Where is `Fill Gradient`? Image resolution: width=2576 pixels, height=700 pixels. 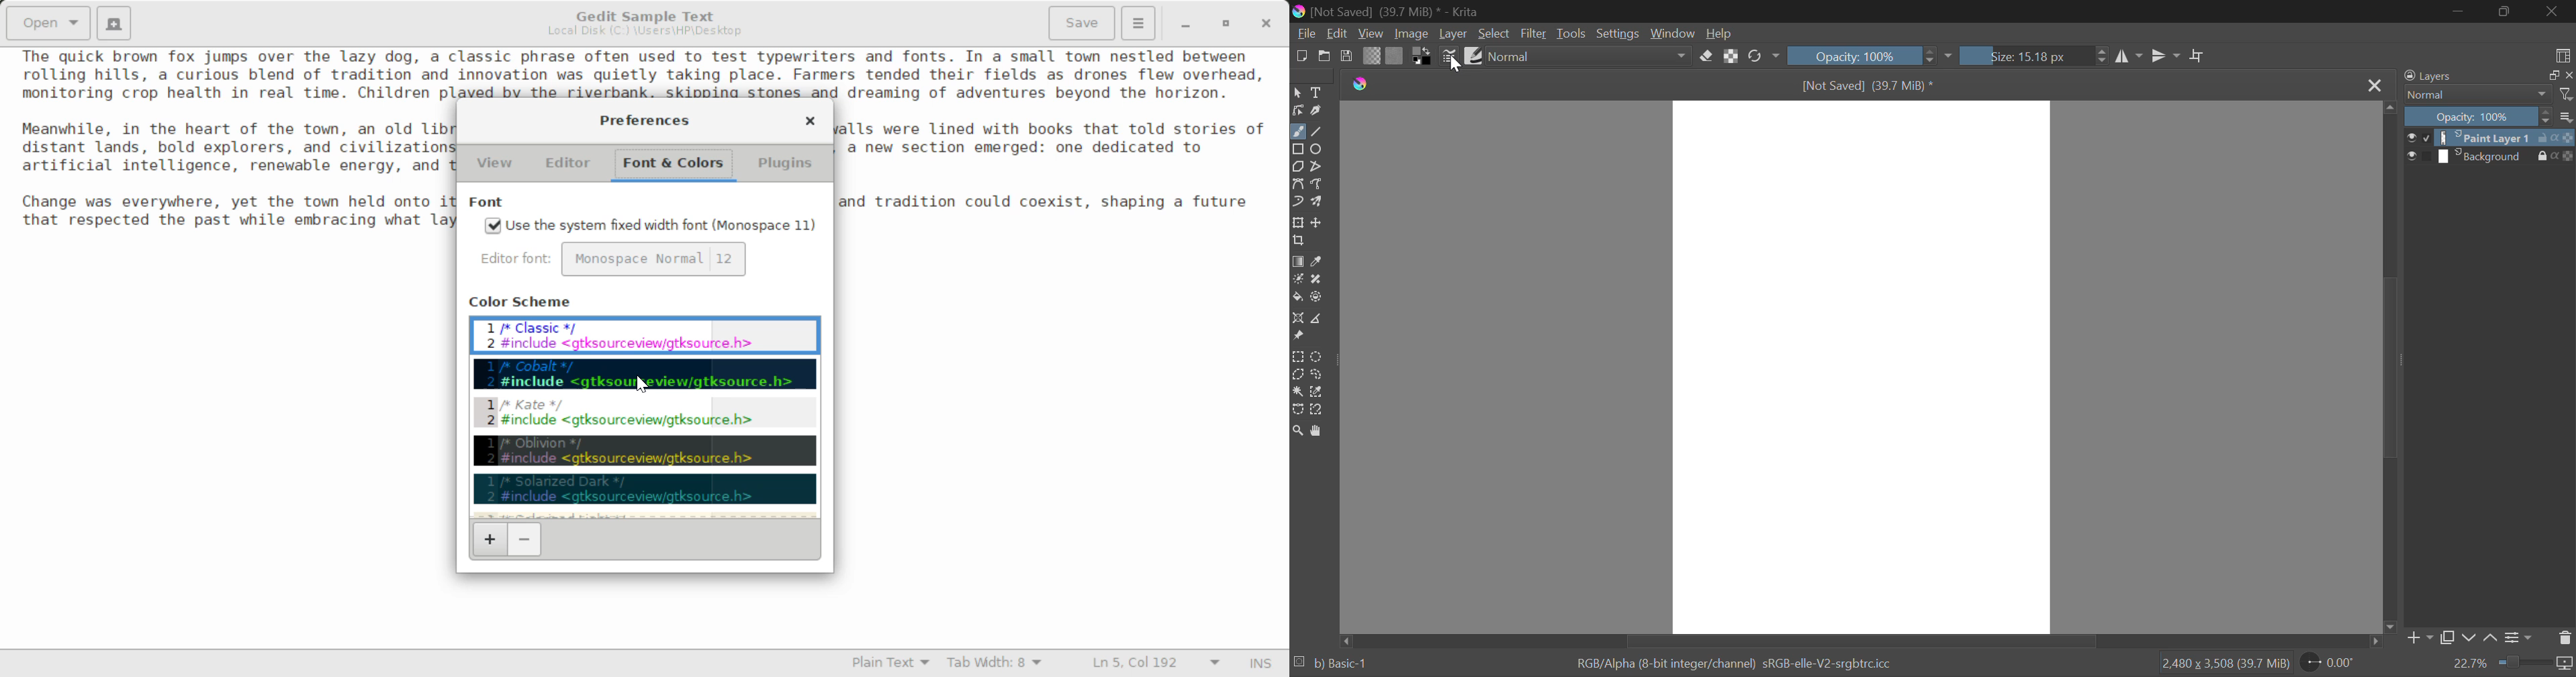
Fill Gradient is located at coordinates (1297, 259).